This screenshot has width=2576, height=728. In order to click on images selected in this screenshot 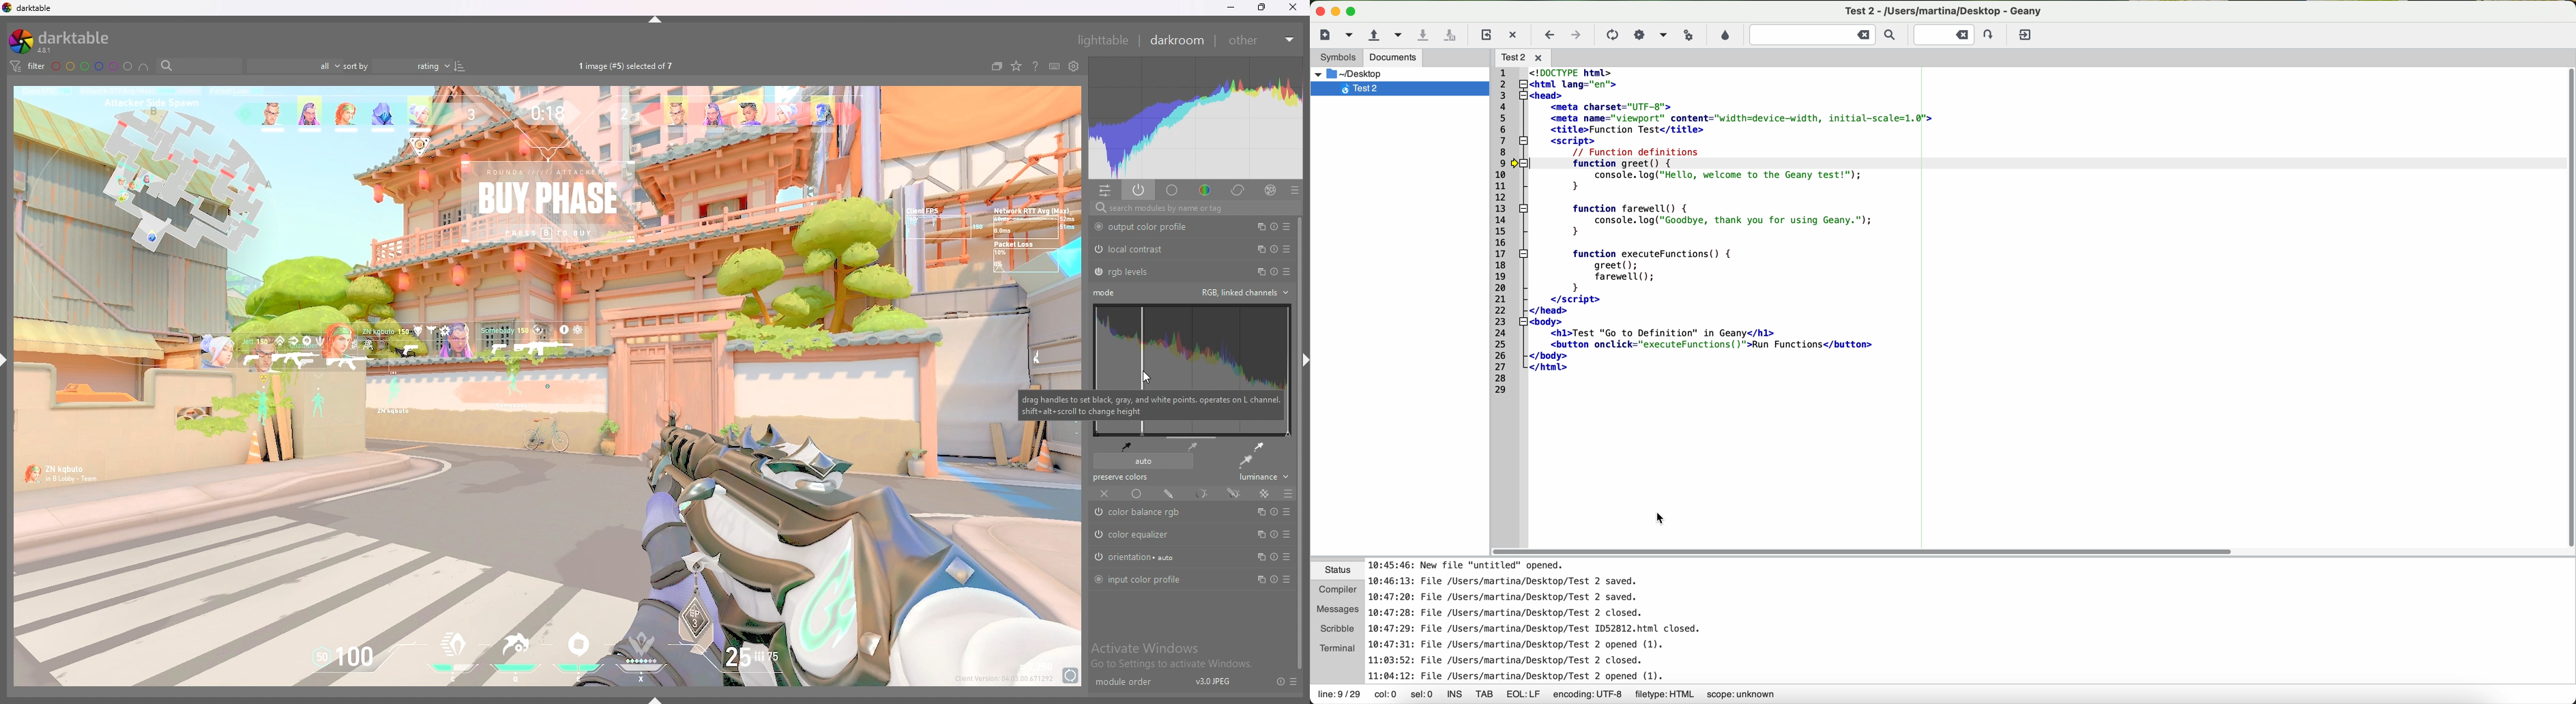, I will do `click(626, 65)`.